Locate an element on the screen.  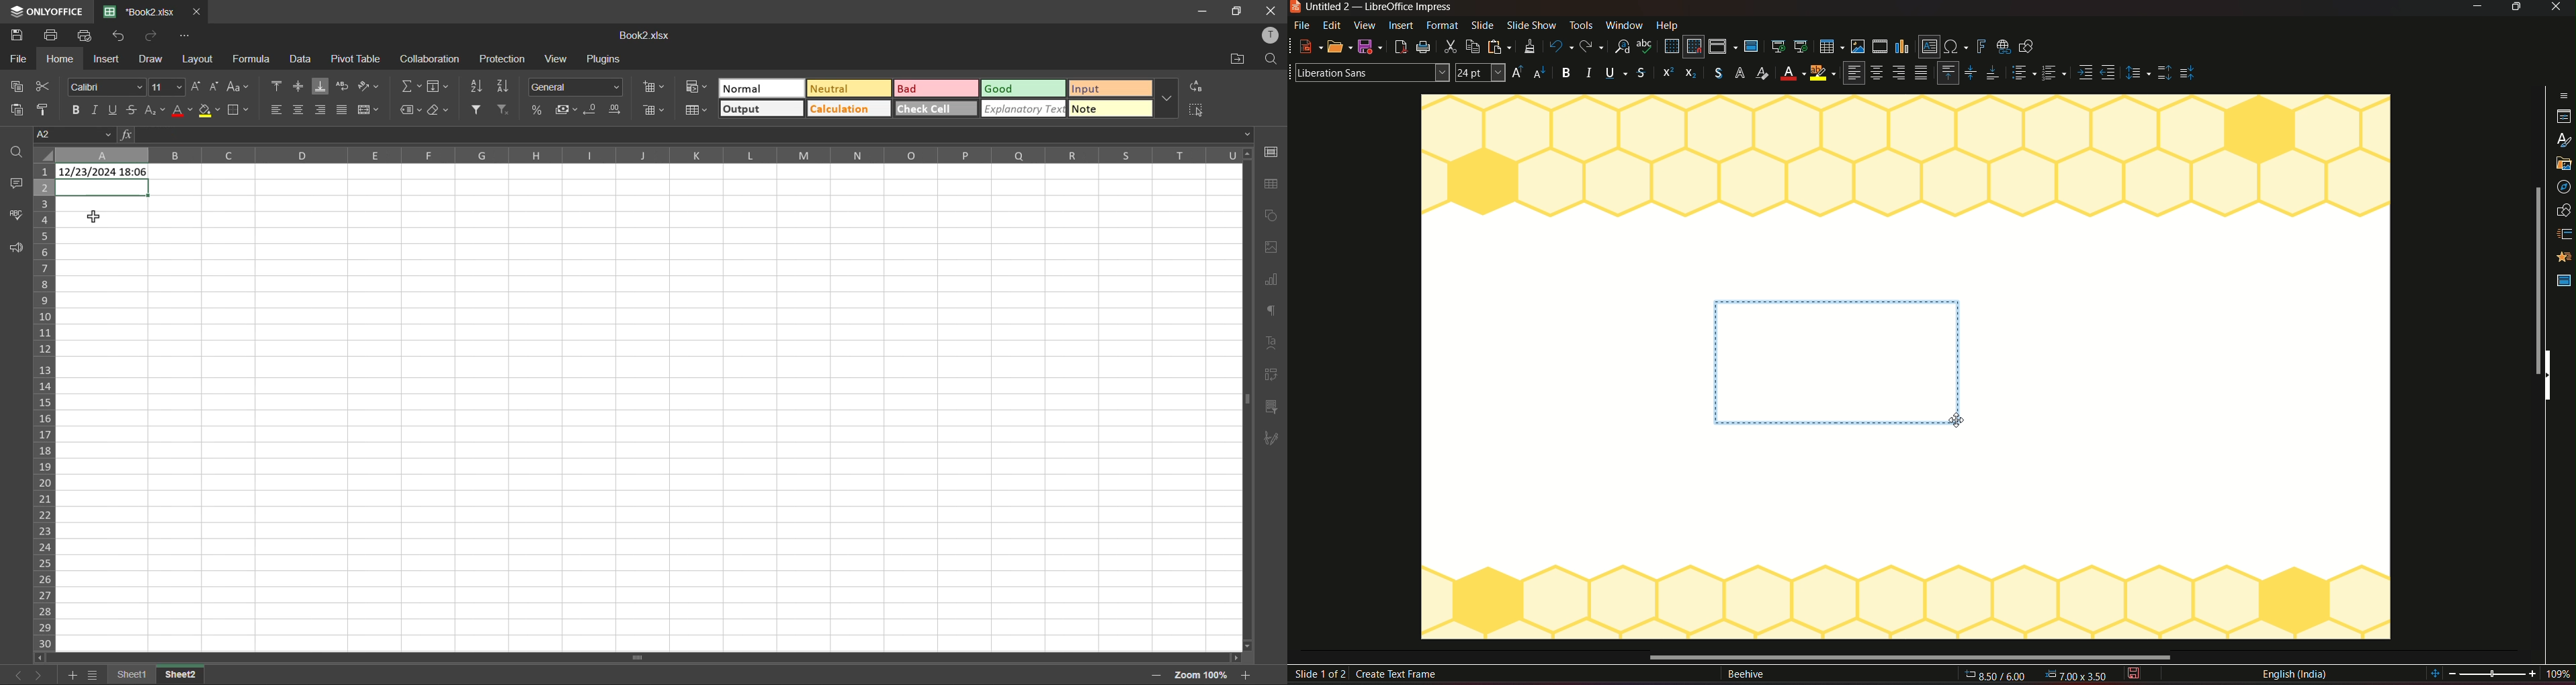
explanatory text is located at coordinates (1025, 108).